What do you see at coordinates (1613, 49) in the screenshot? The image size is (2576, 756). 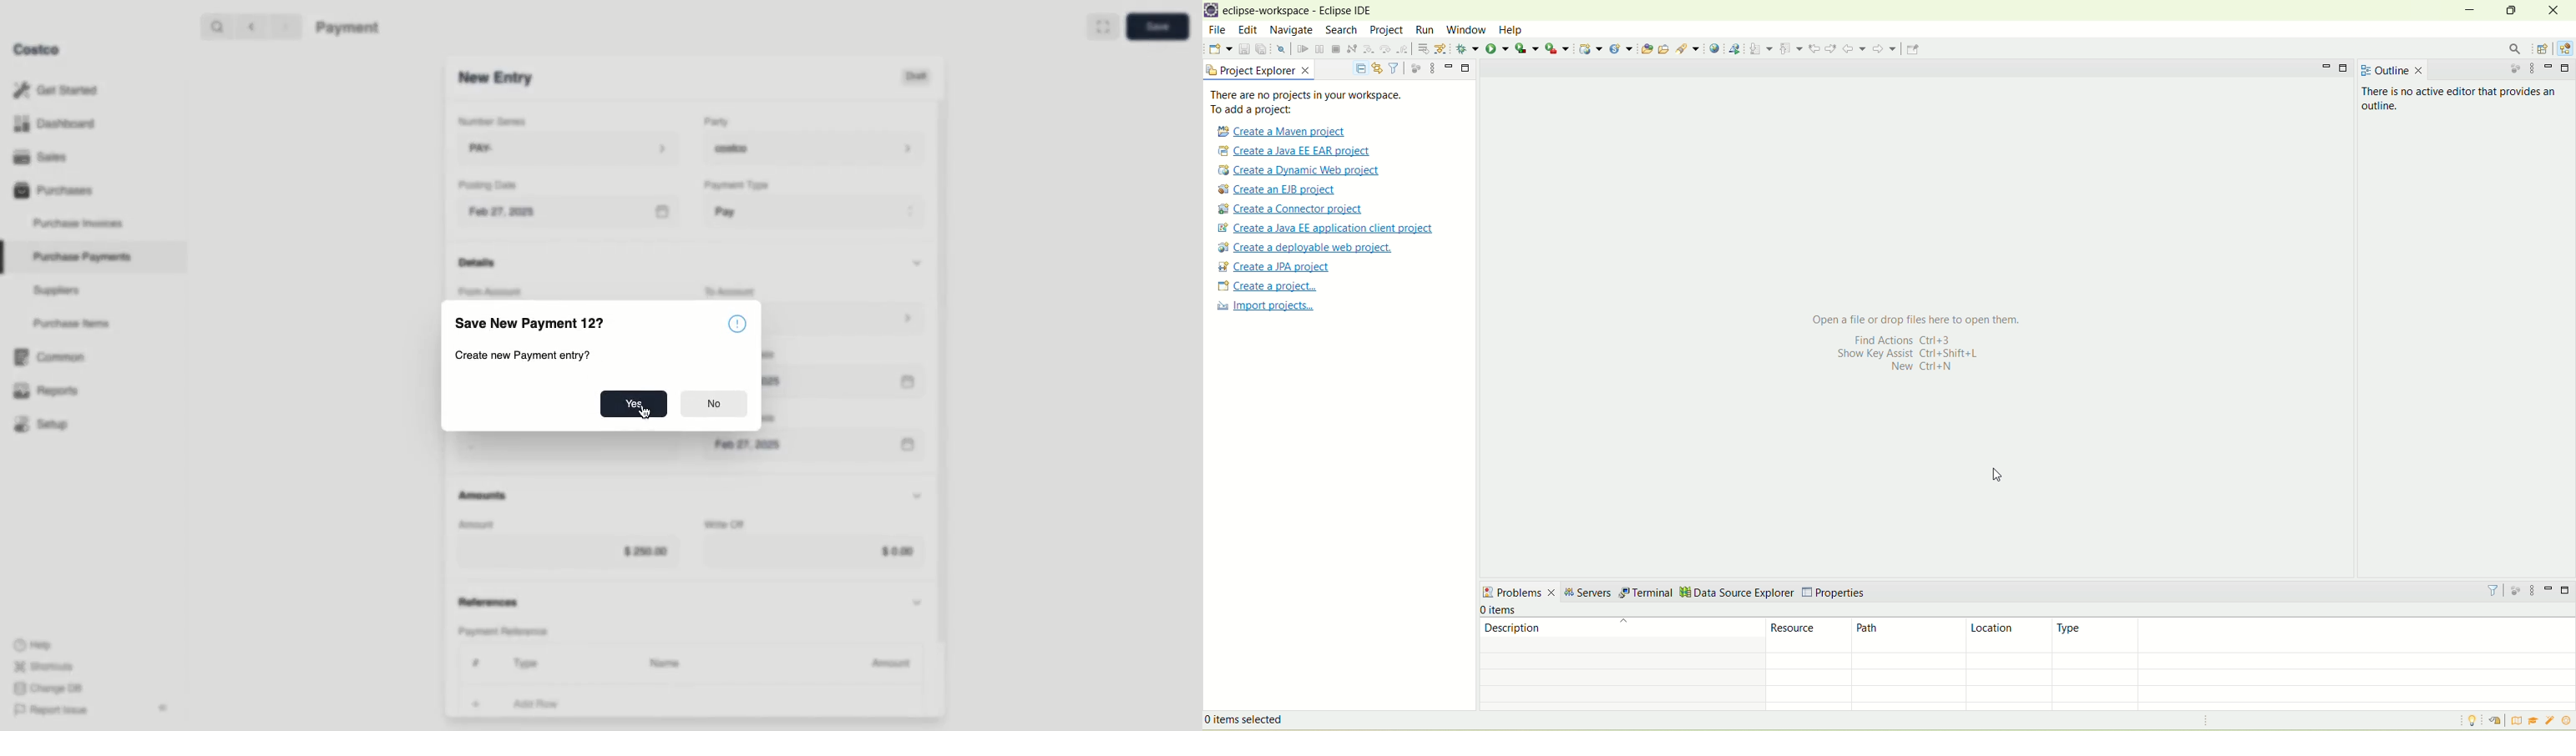 I see `run last tool` at bounding box center [1613, 49].